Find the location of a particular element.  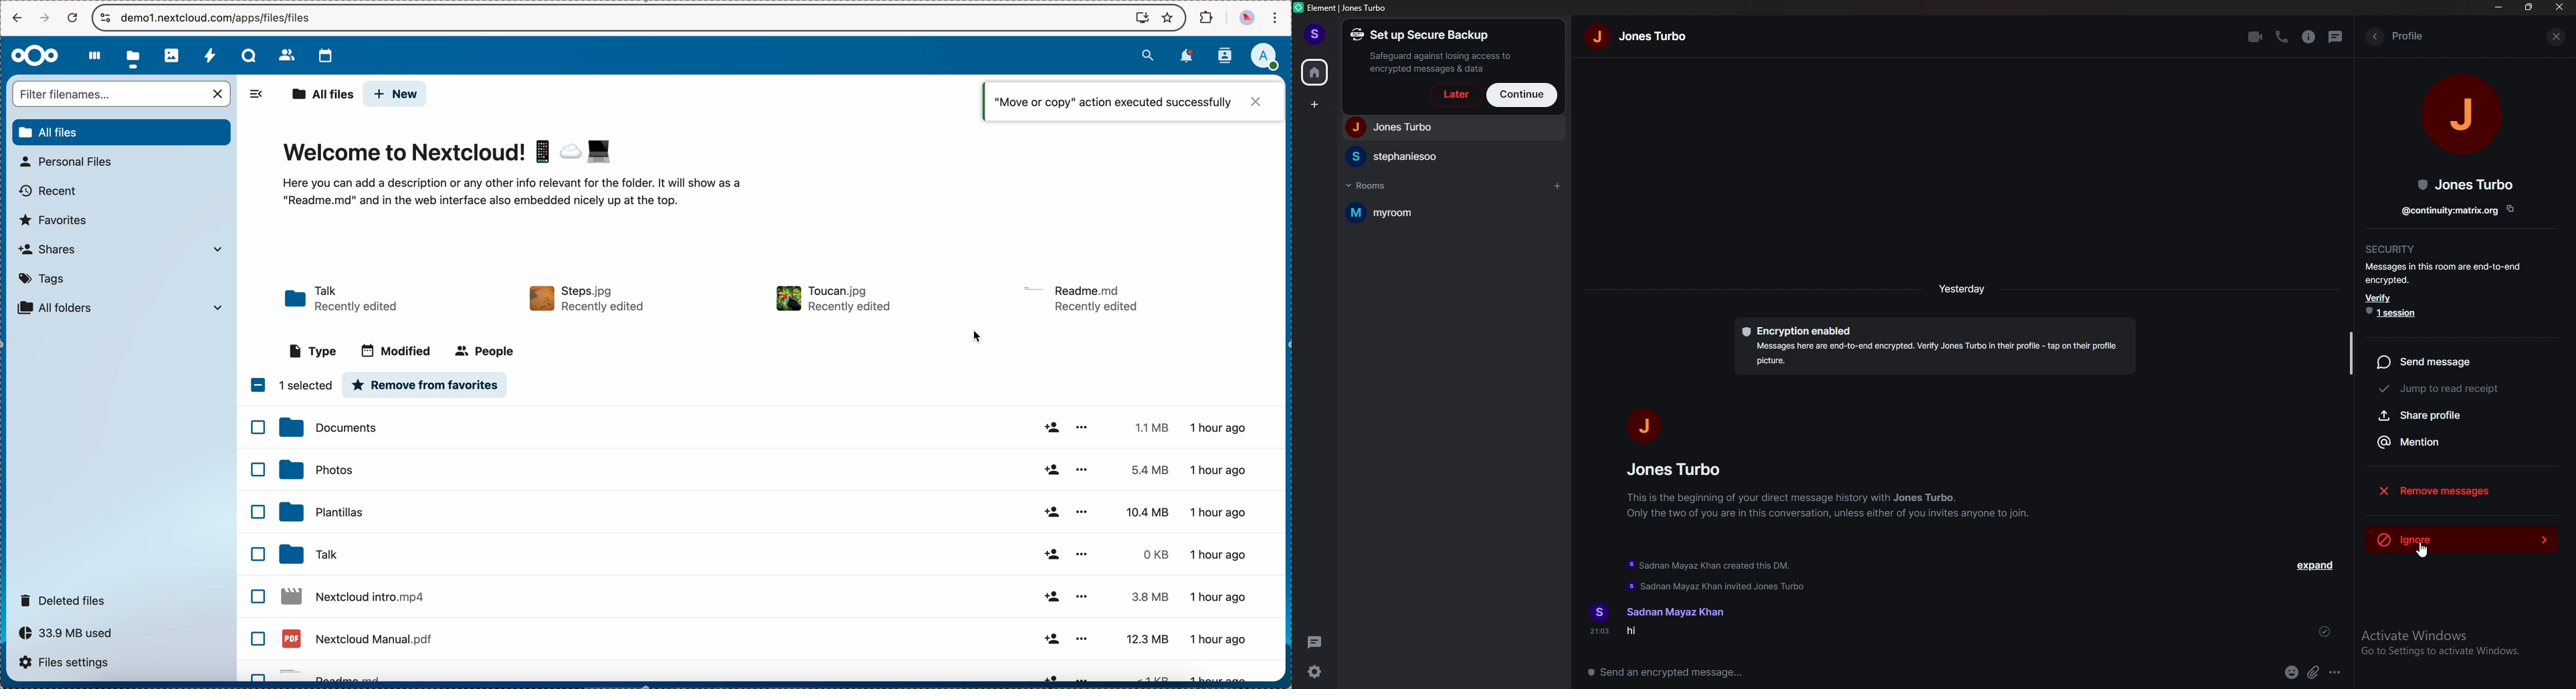

cursor is located at coordinates (976, 340).